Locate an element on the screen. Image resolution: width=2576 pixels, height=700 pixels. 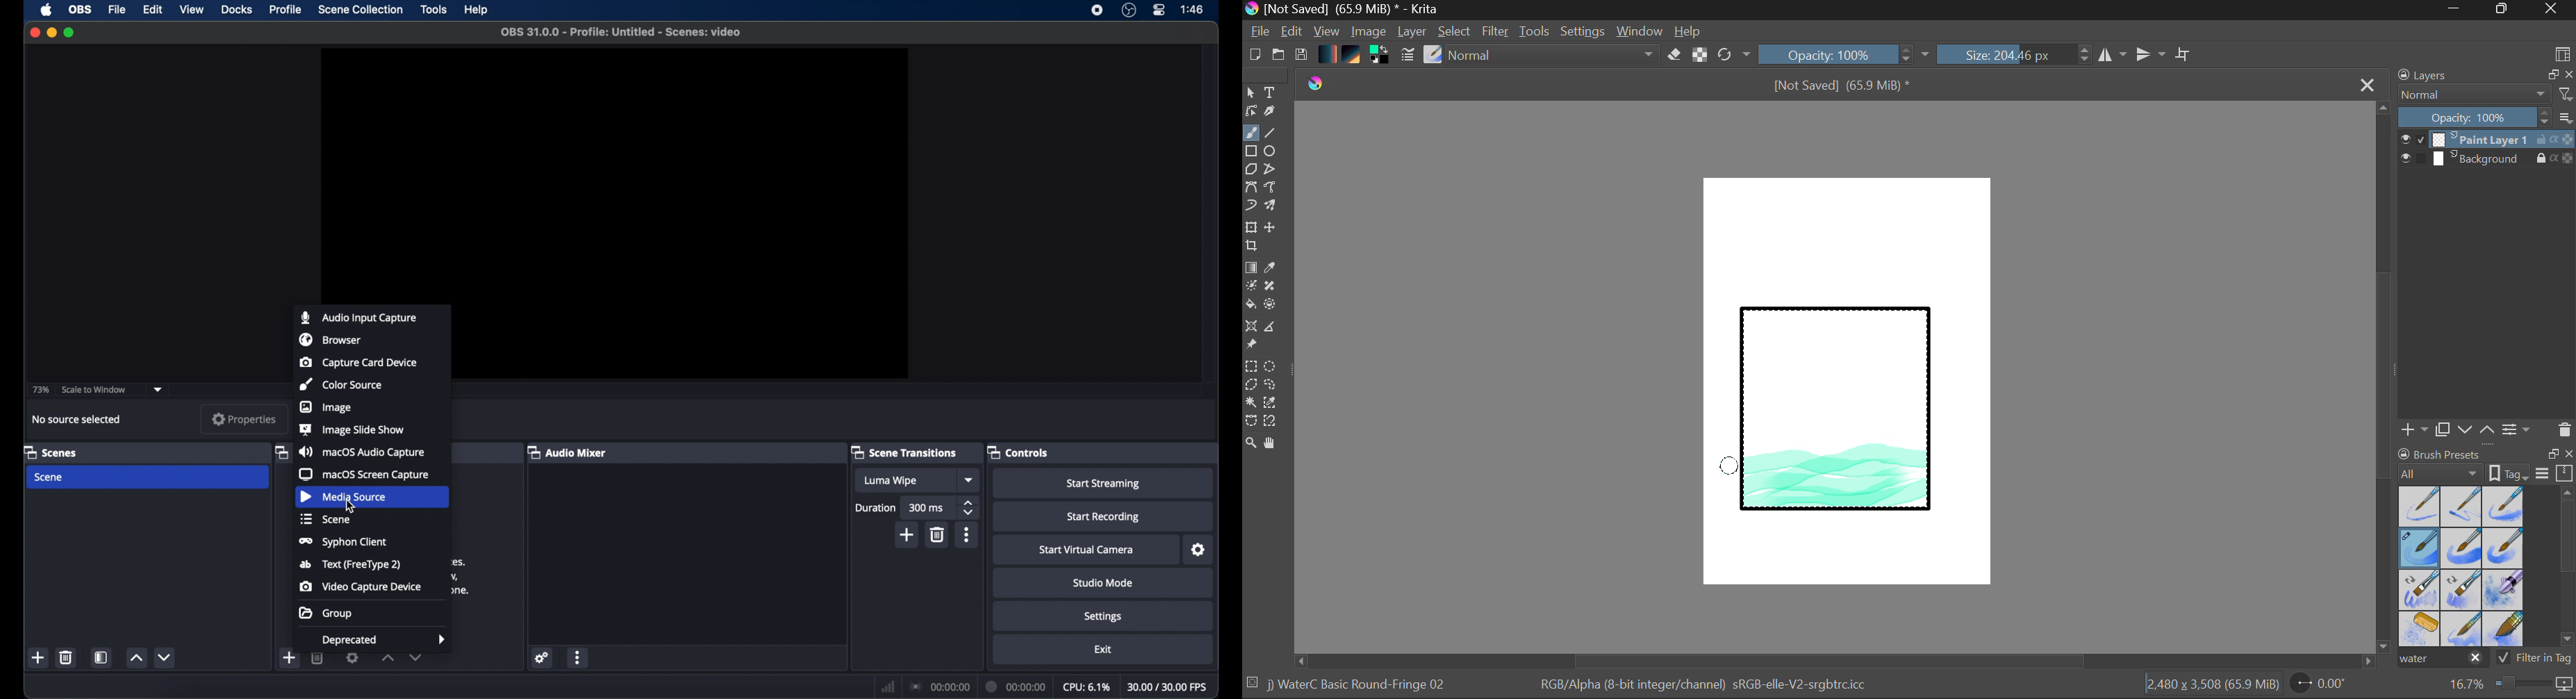
image is located at coordinates (325, 407).